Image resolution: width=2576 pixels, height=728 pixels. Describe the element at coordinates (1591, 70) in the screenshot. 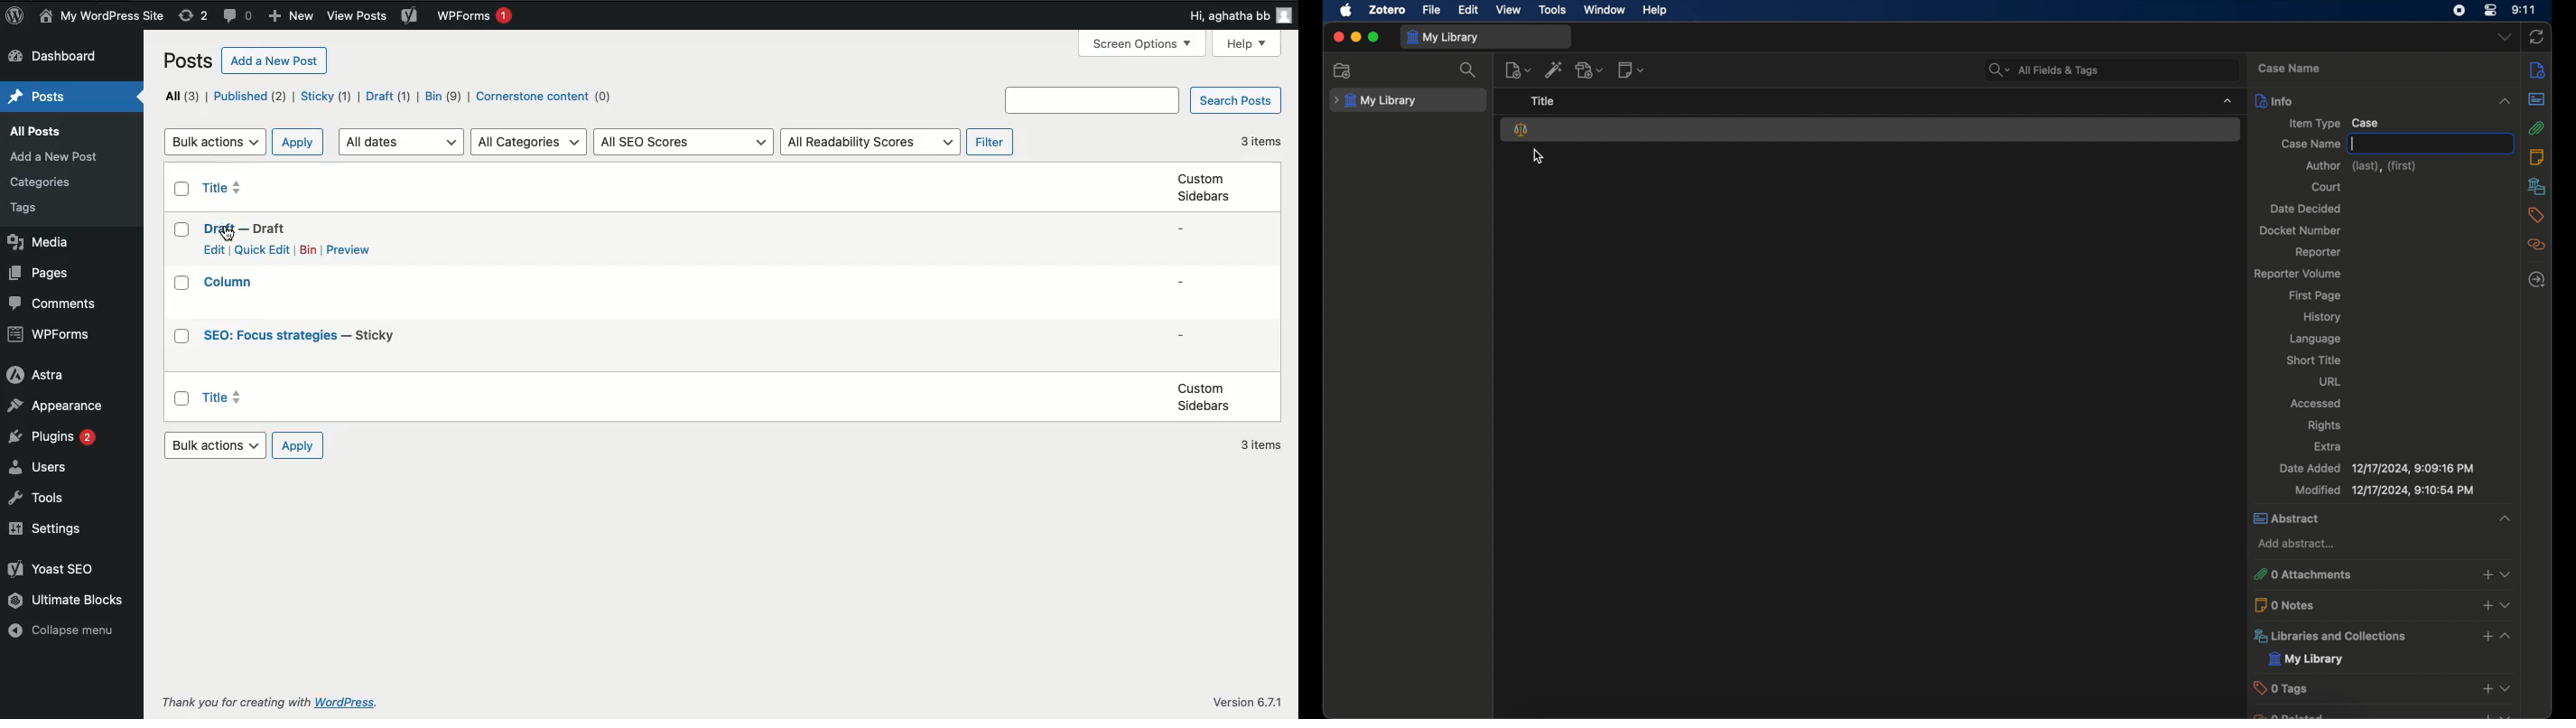

I see `add attachment` at that location.